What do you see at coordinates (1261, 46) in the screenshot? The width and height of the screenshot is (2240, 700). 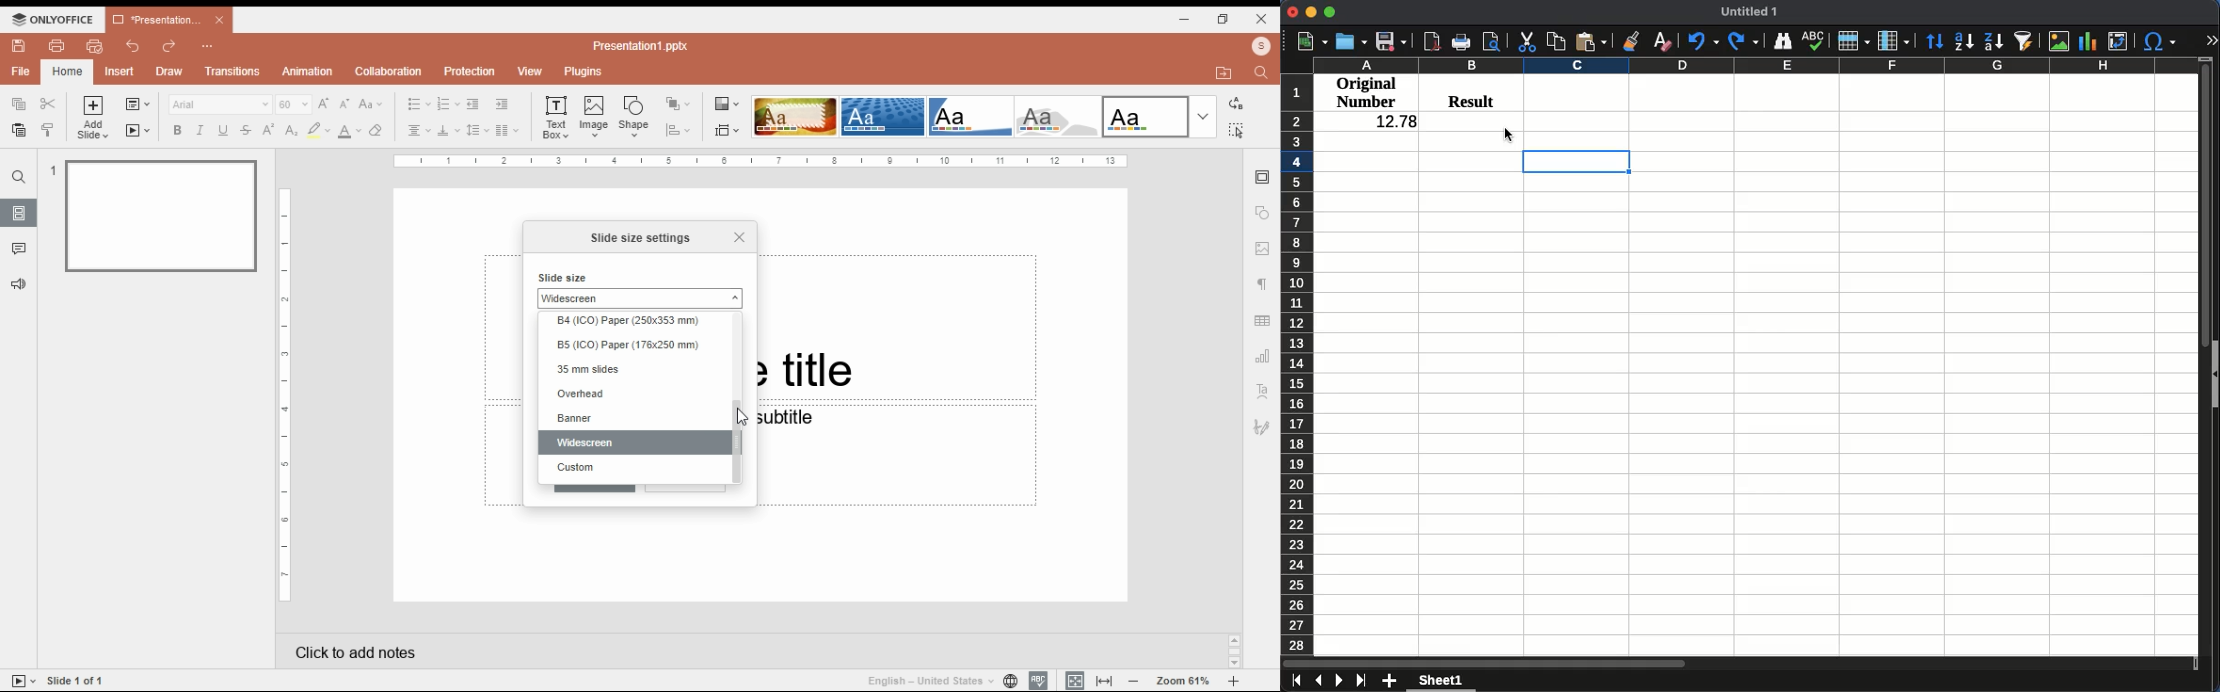 I see `profile` at bounding box center [1261, 46].